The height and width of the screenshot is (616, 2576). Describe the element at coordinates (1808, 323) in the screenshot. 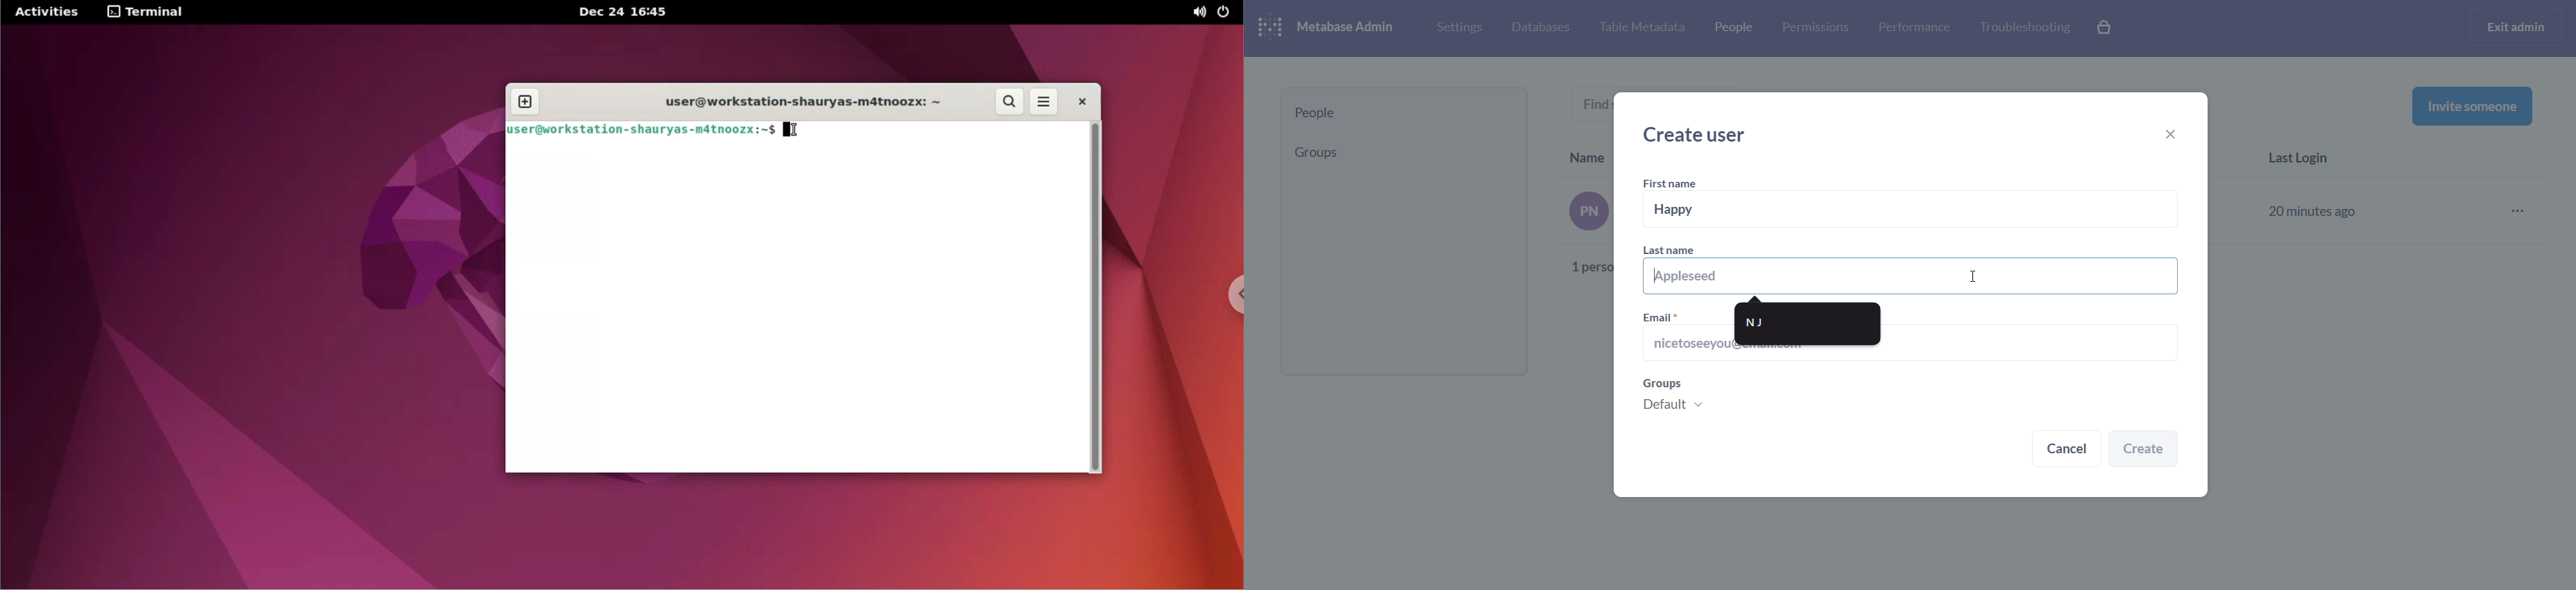

I see `n J` at that location.